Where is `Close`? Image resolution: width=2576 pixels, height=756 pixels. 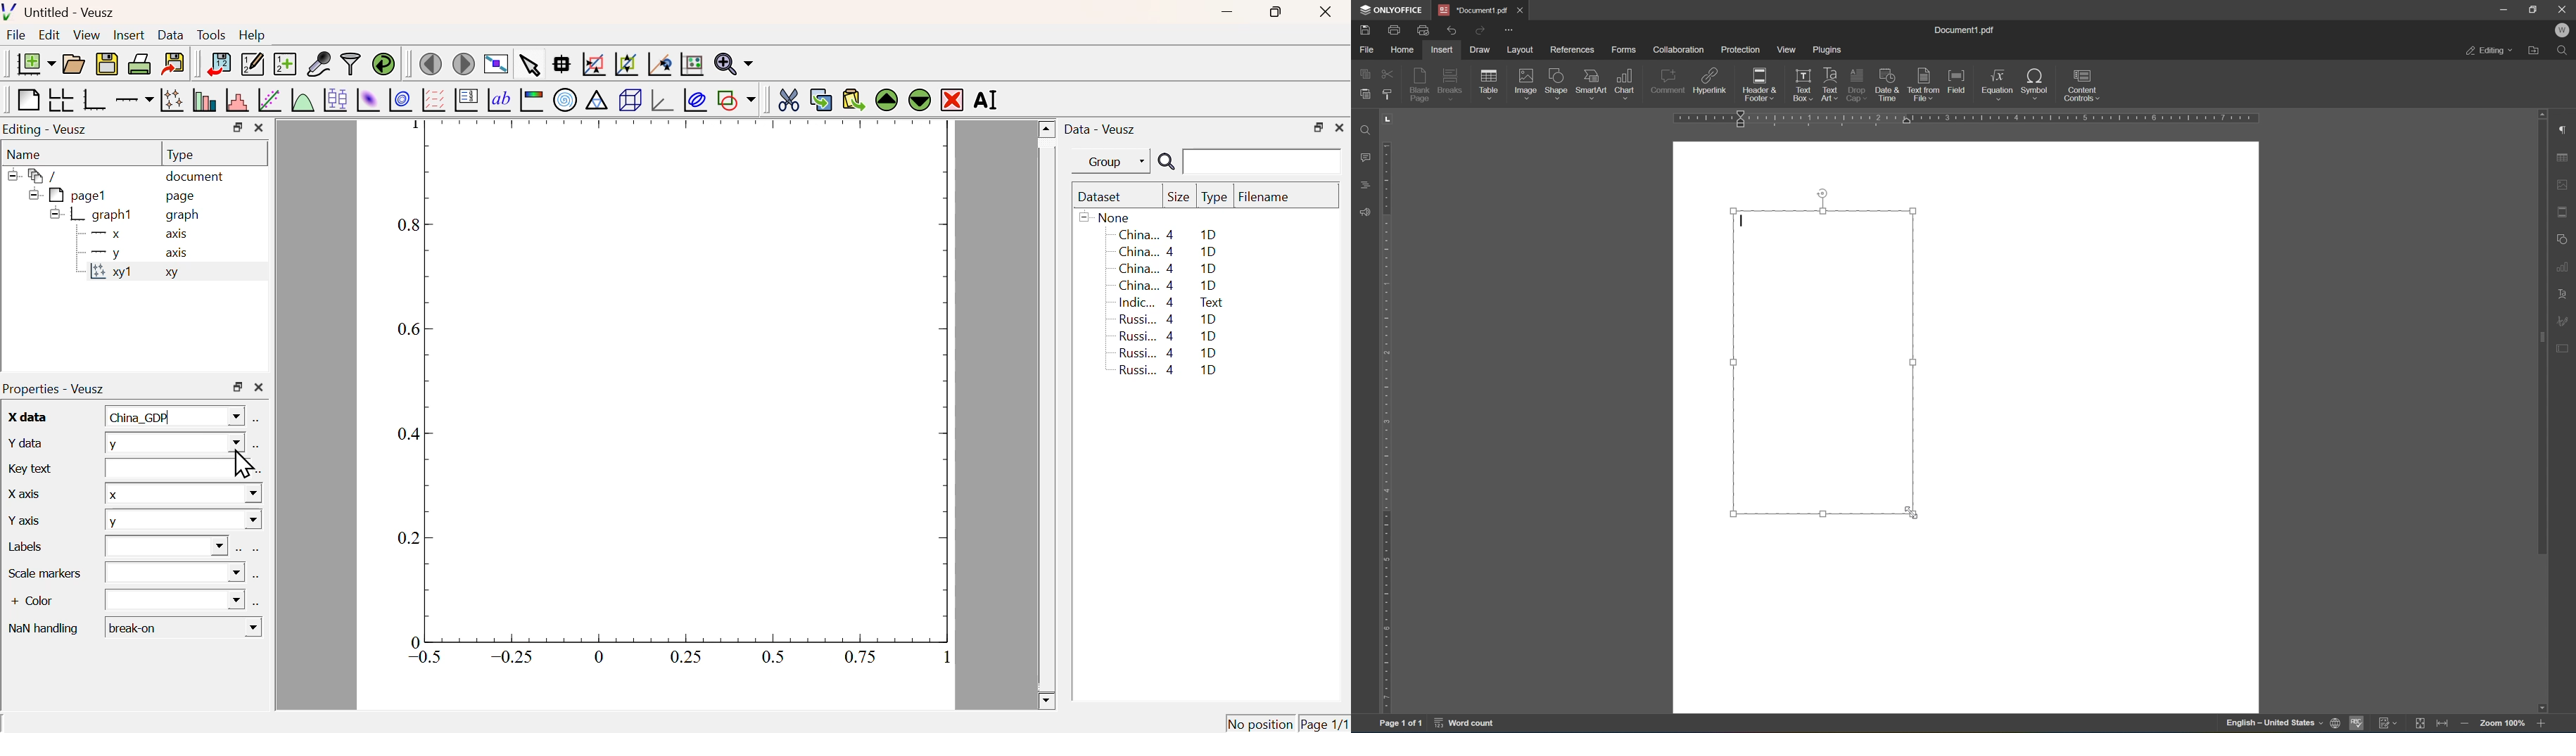
Close is located at coordinates (1323, 13).